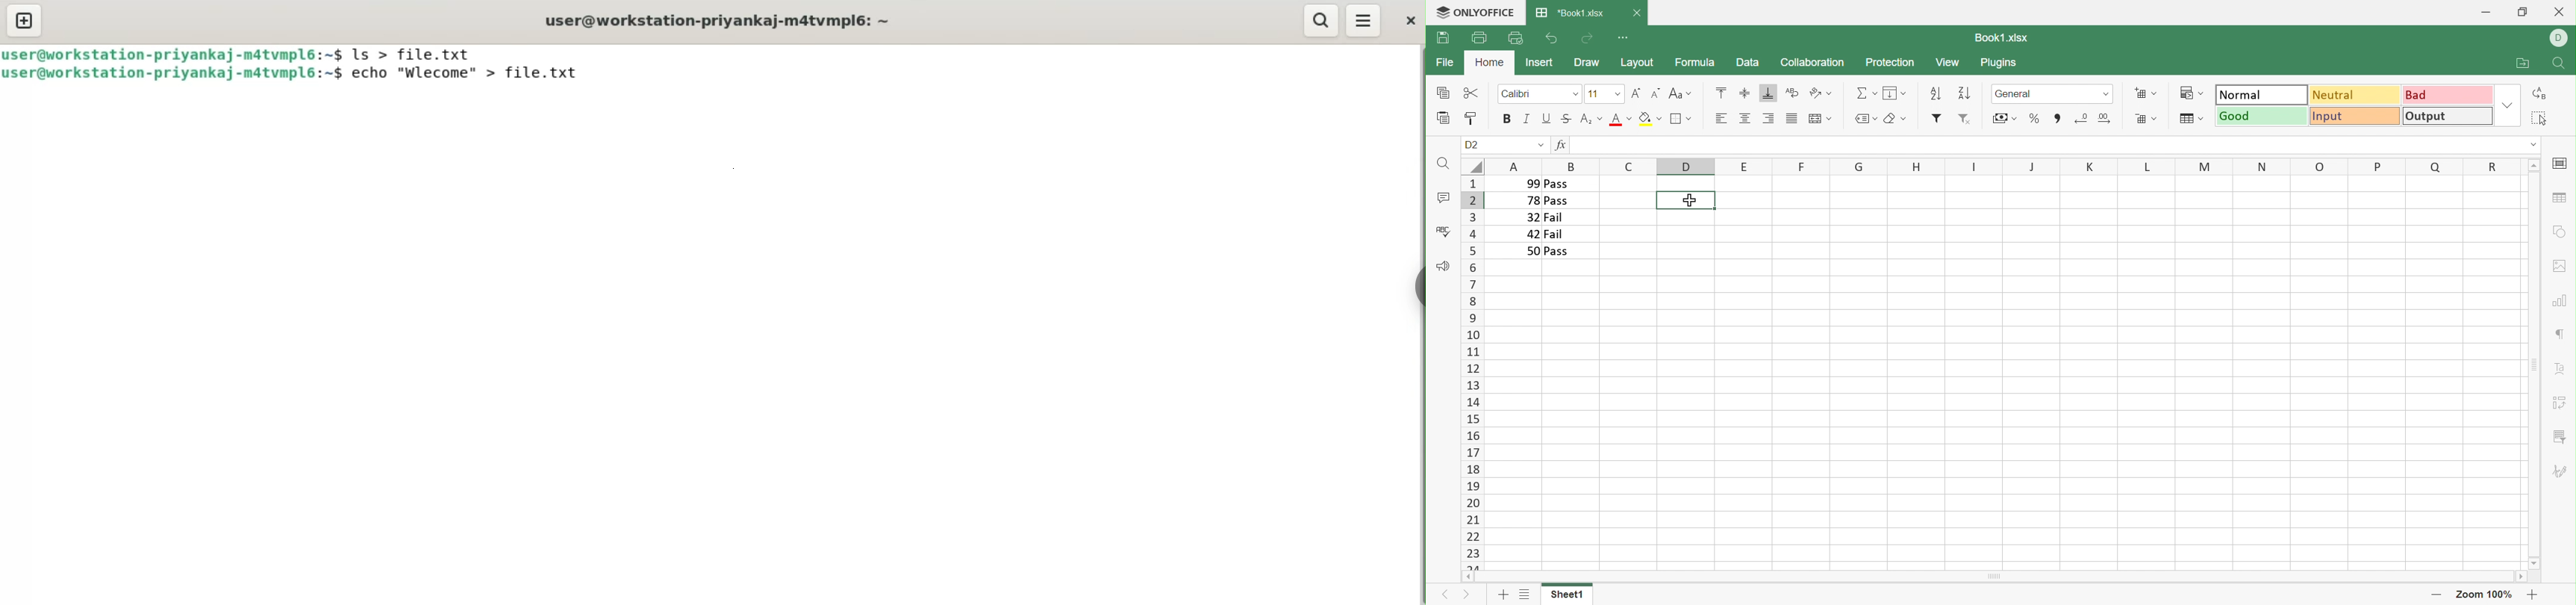  Describe the element at coordinates (1446, 62) in the screenshot. I see `File` at that location.